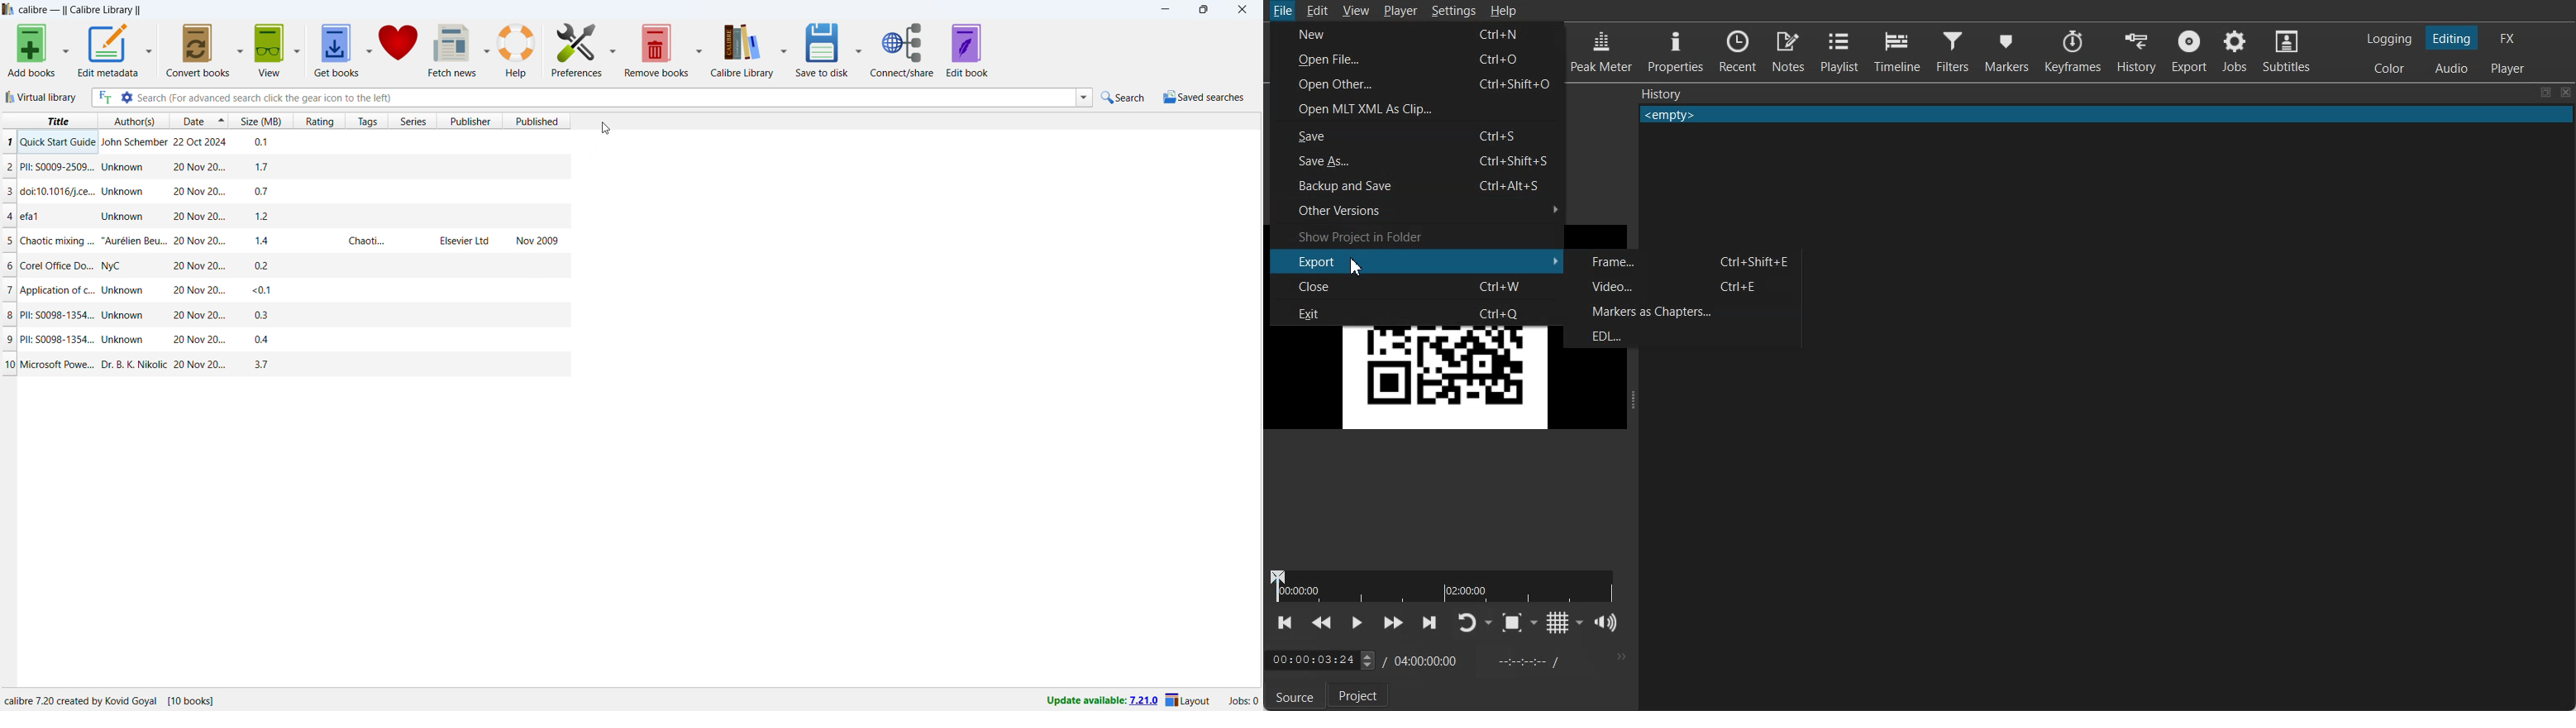 The width and height of the screenshot is (2576, 728). I want to click on Export, so click(1421, 260).